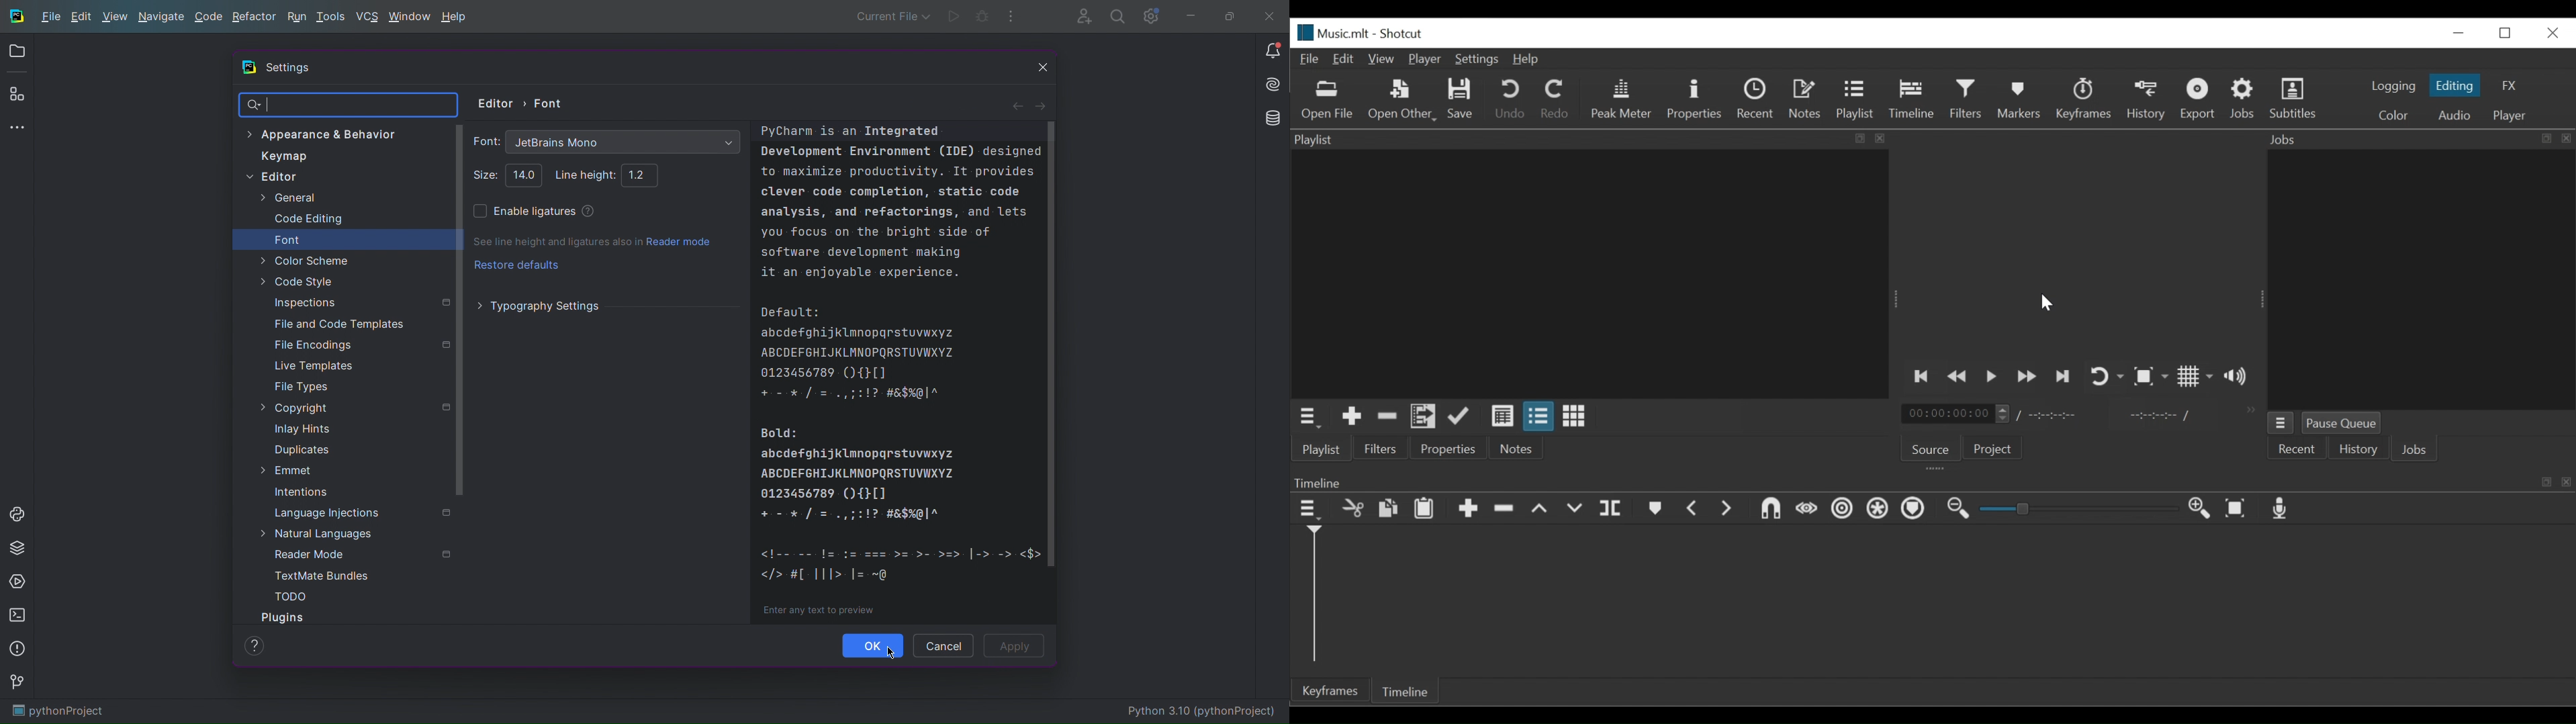 The width and height of the screenshot is (2576, 728). I want to click on Skip to the previous point, so click(1922, 377).